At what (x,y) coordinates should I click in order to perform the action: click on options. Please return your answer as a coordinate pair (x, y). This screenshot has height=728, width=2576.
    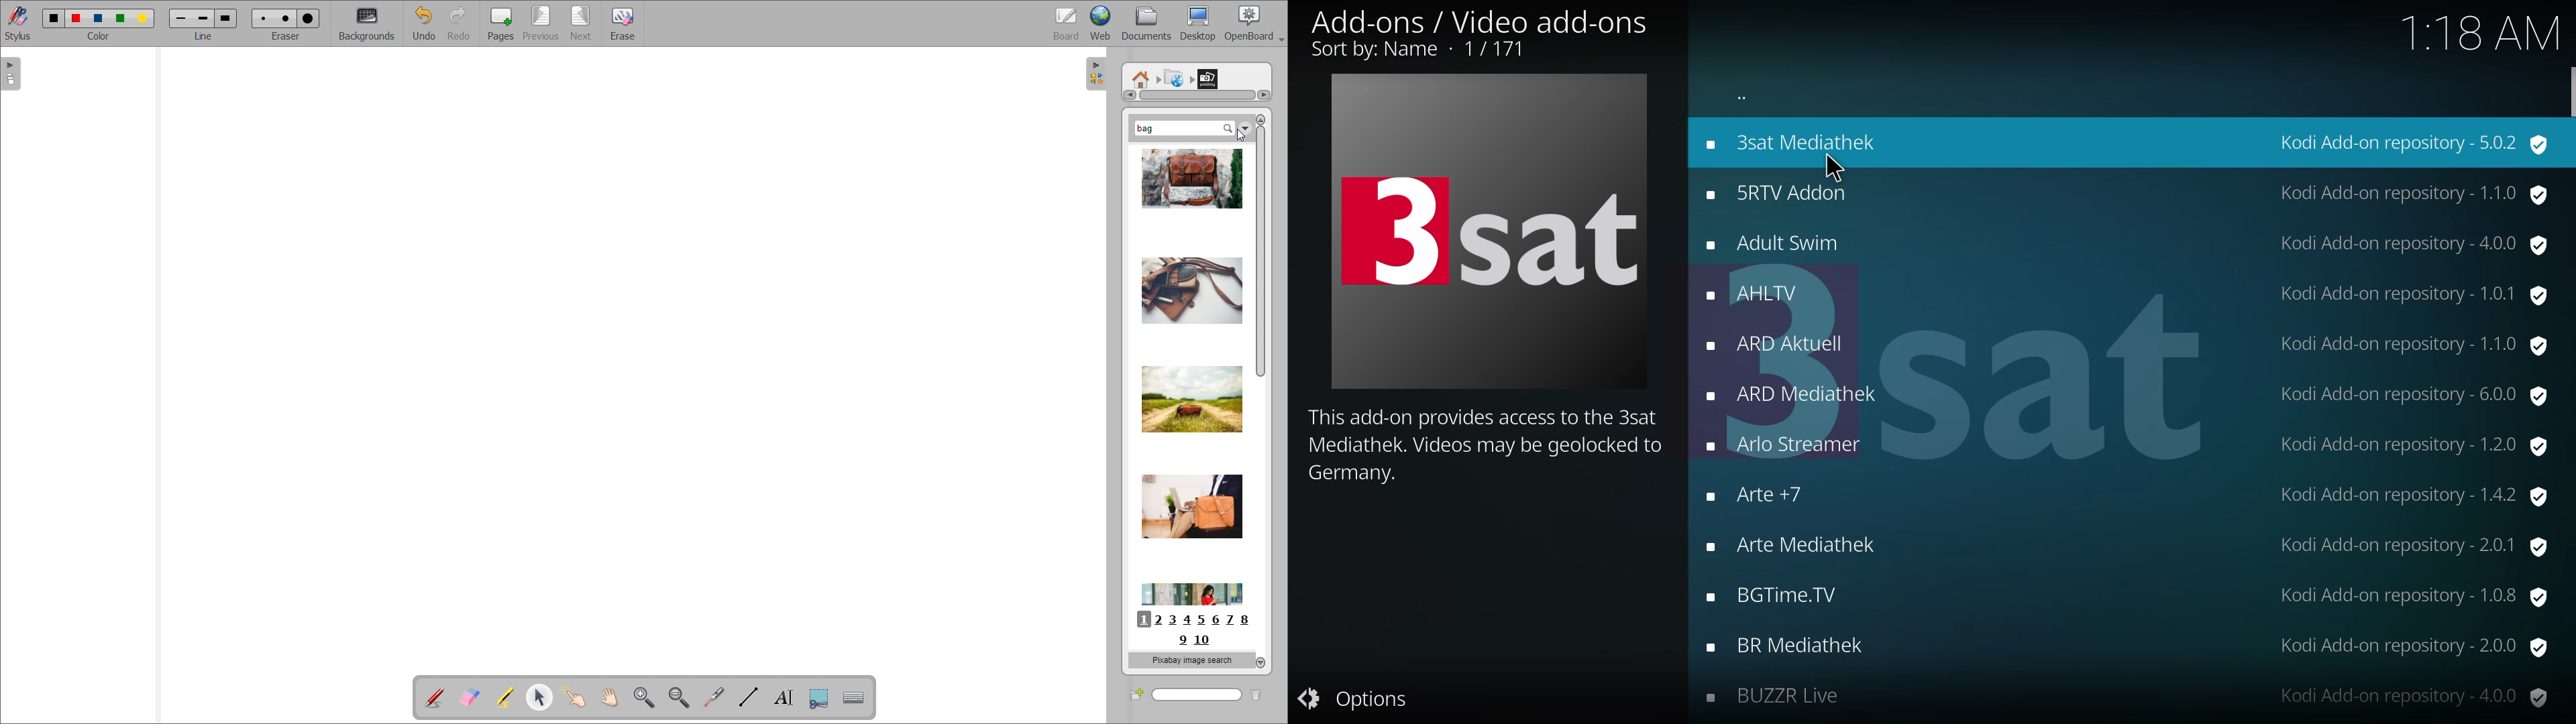
    Looking at the image, I should click on (1359, 696).